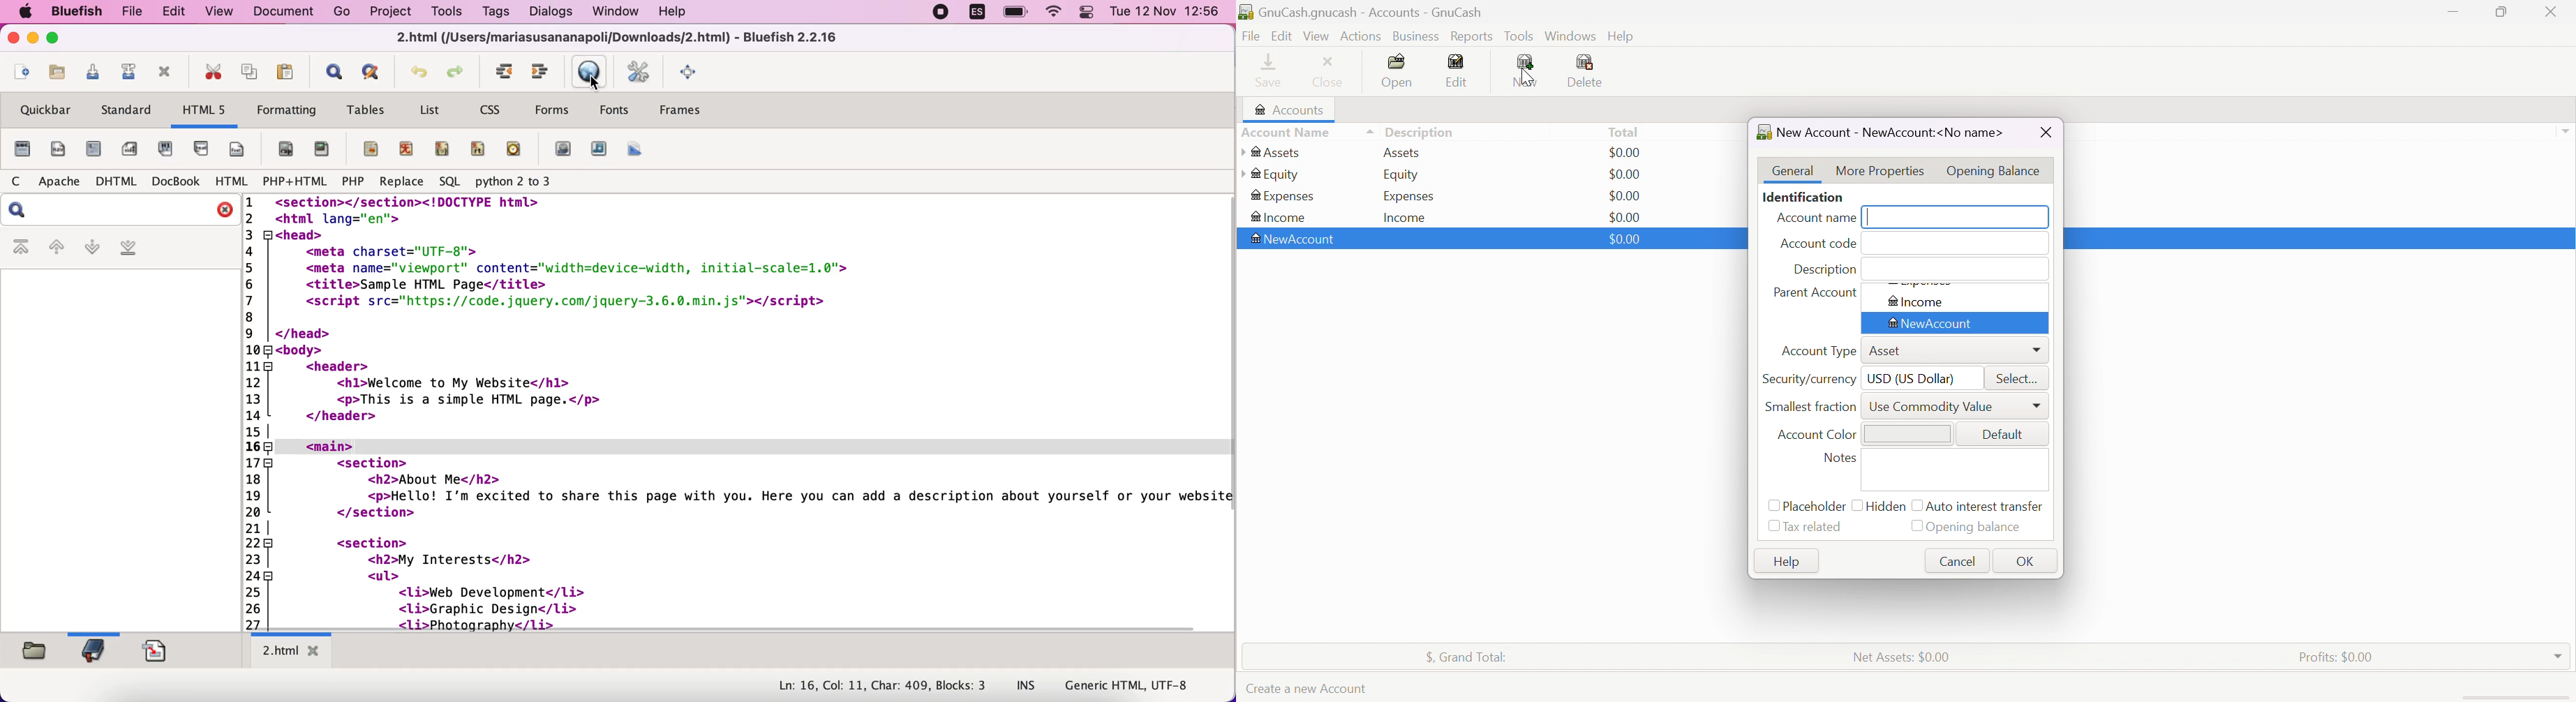  I want to click on full screen, so click(691, 71).